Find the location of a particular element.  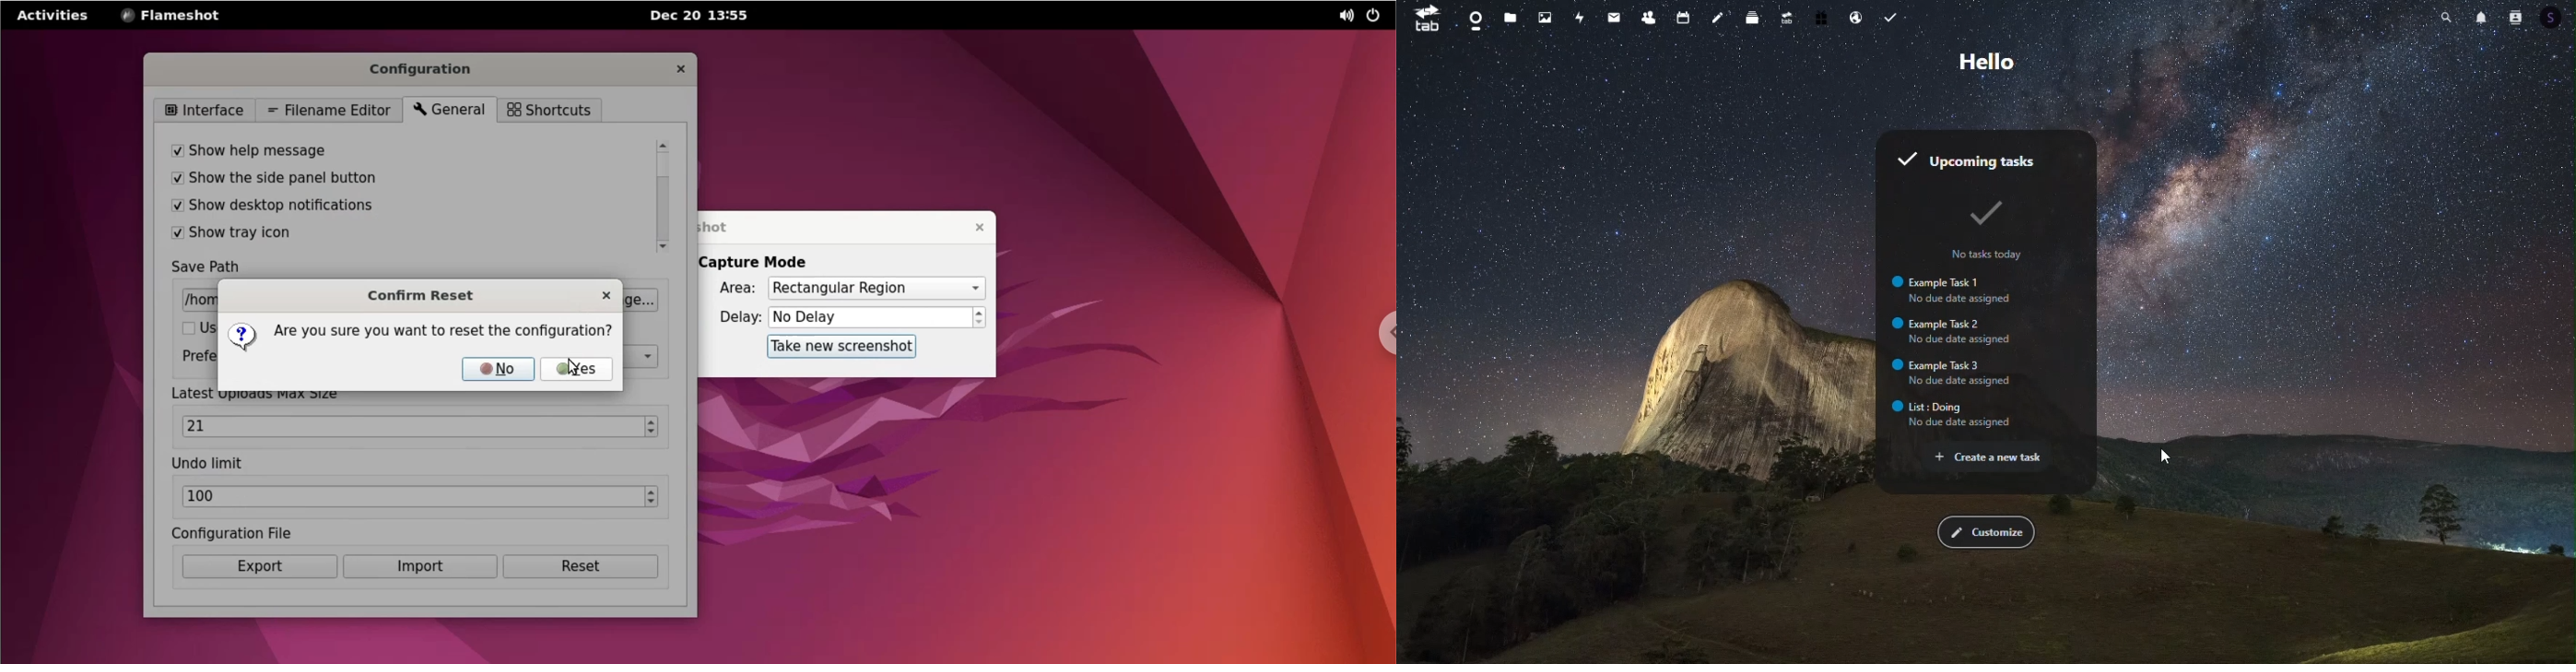

contacts is located at coordinates (1646, 18).